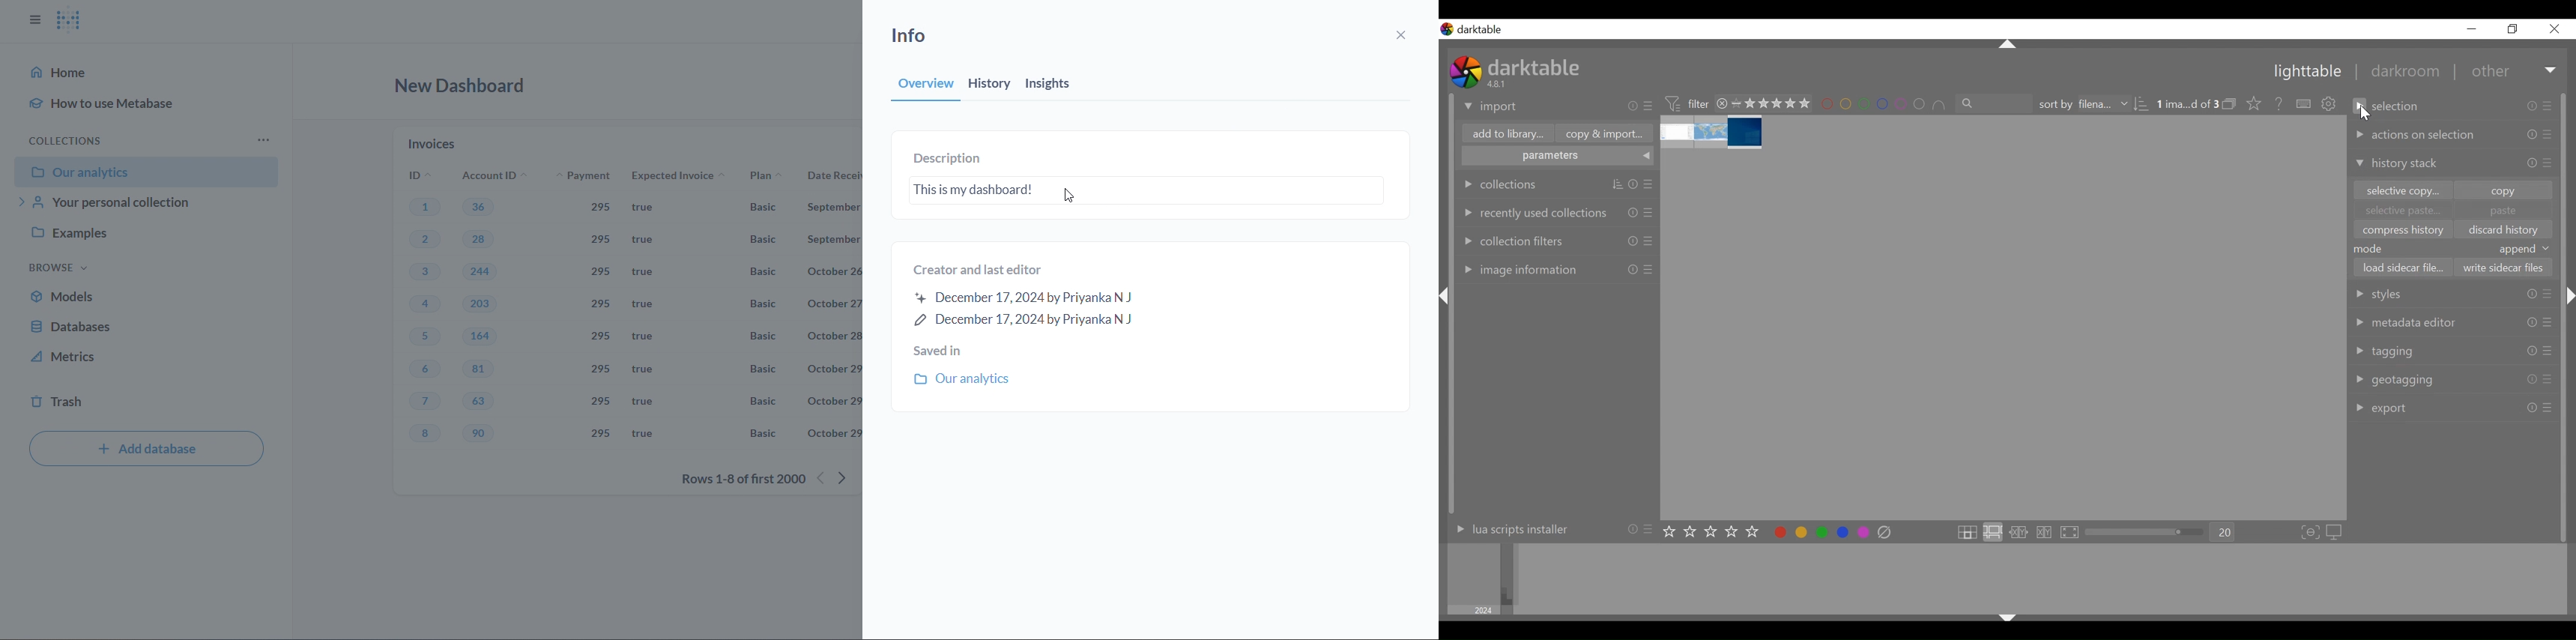  I want to click on new dashboard, so click(464, 90).